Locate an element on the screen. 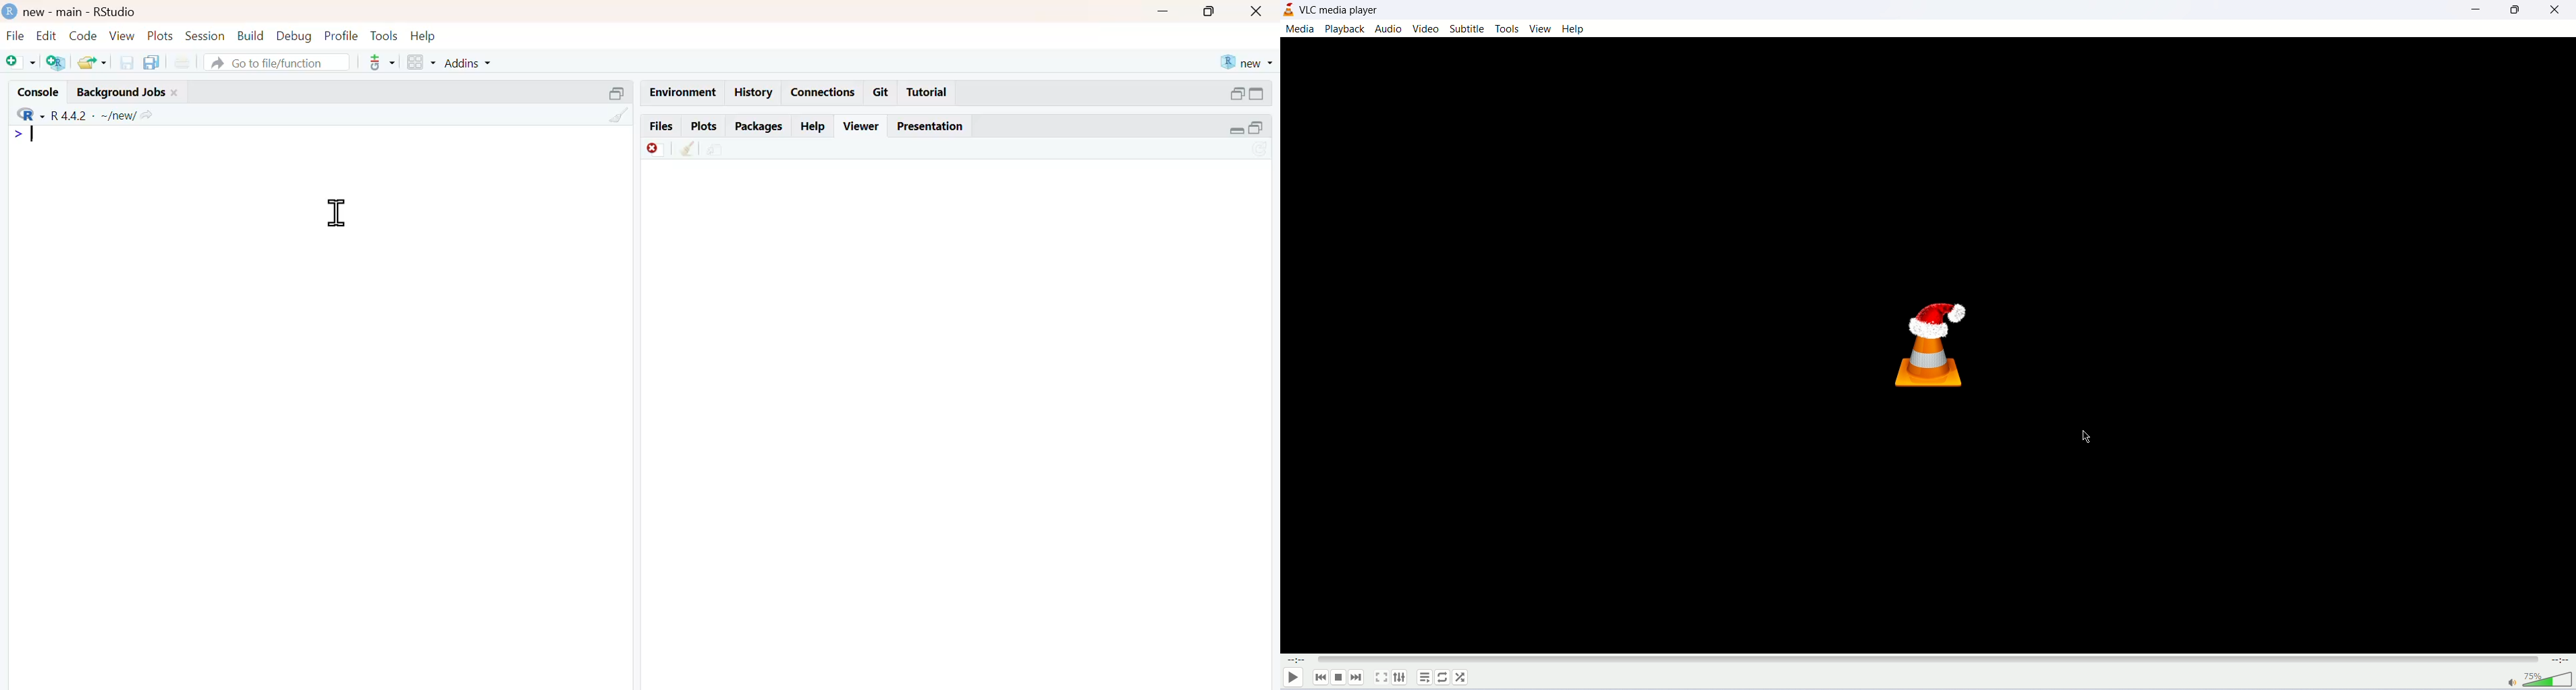 Image resolution: width=2576 pixels, height=700 pixels. history is located at coordinates (754, 92).